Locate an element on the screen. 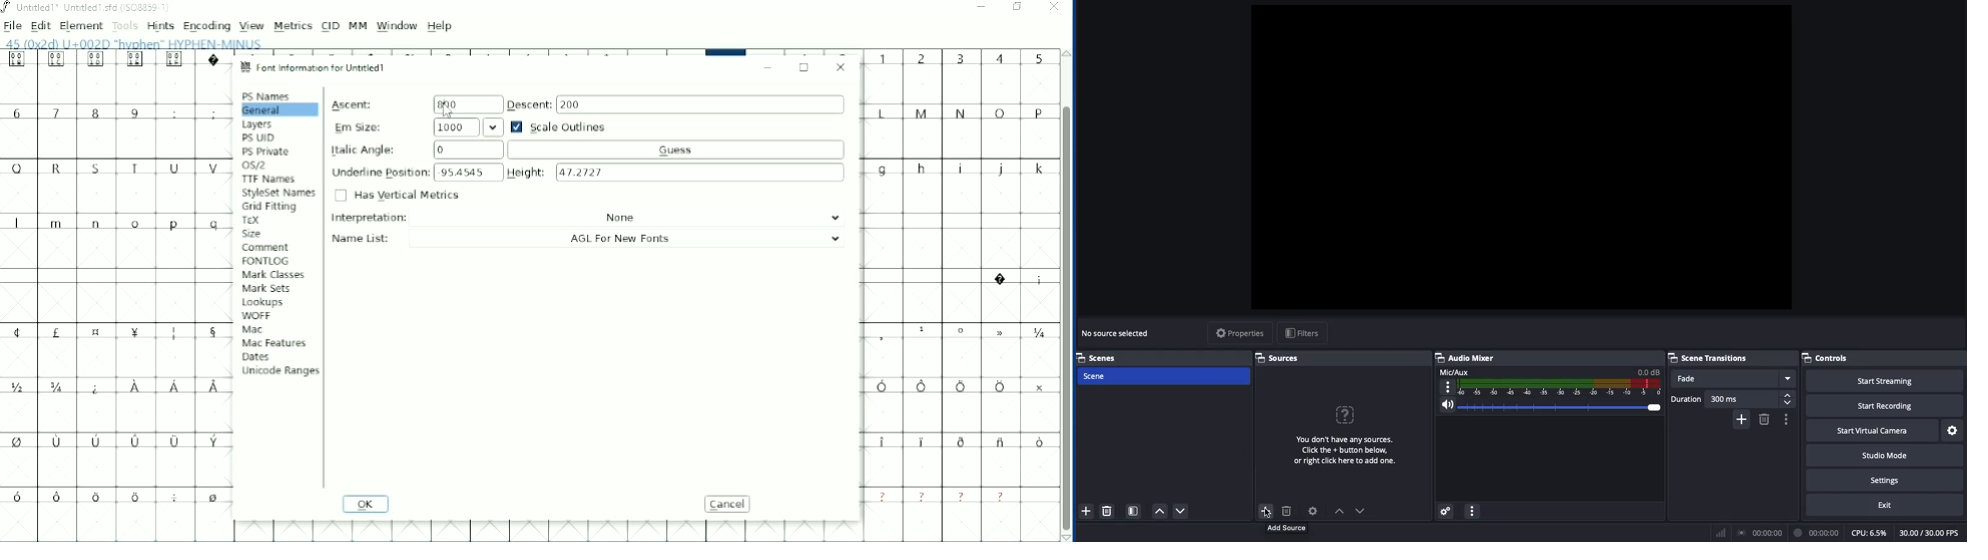 This screenshot has height=560, width=1988. Exit is located at coordinates (1885, 505).